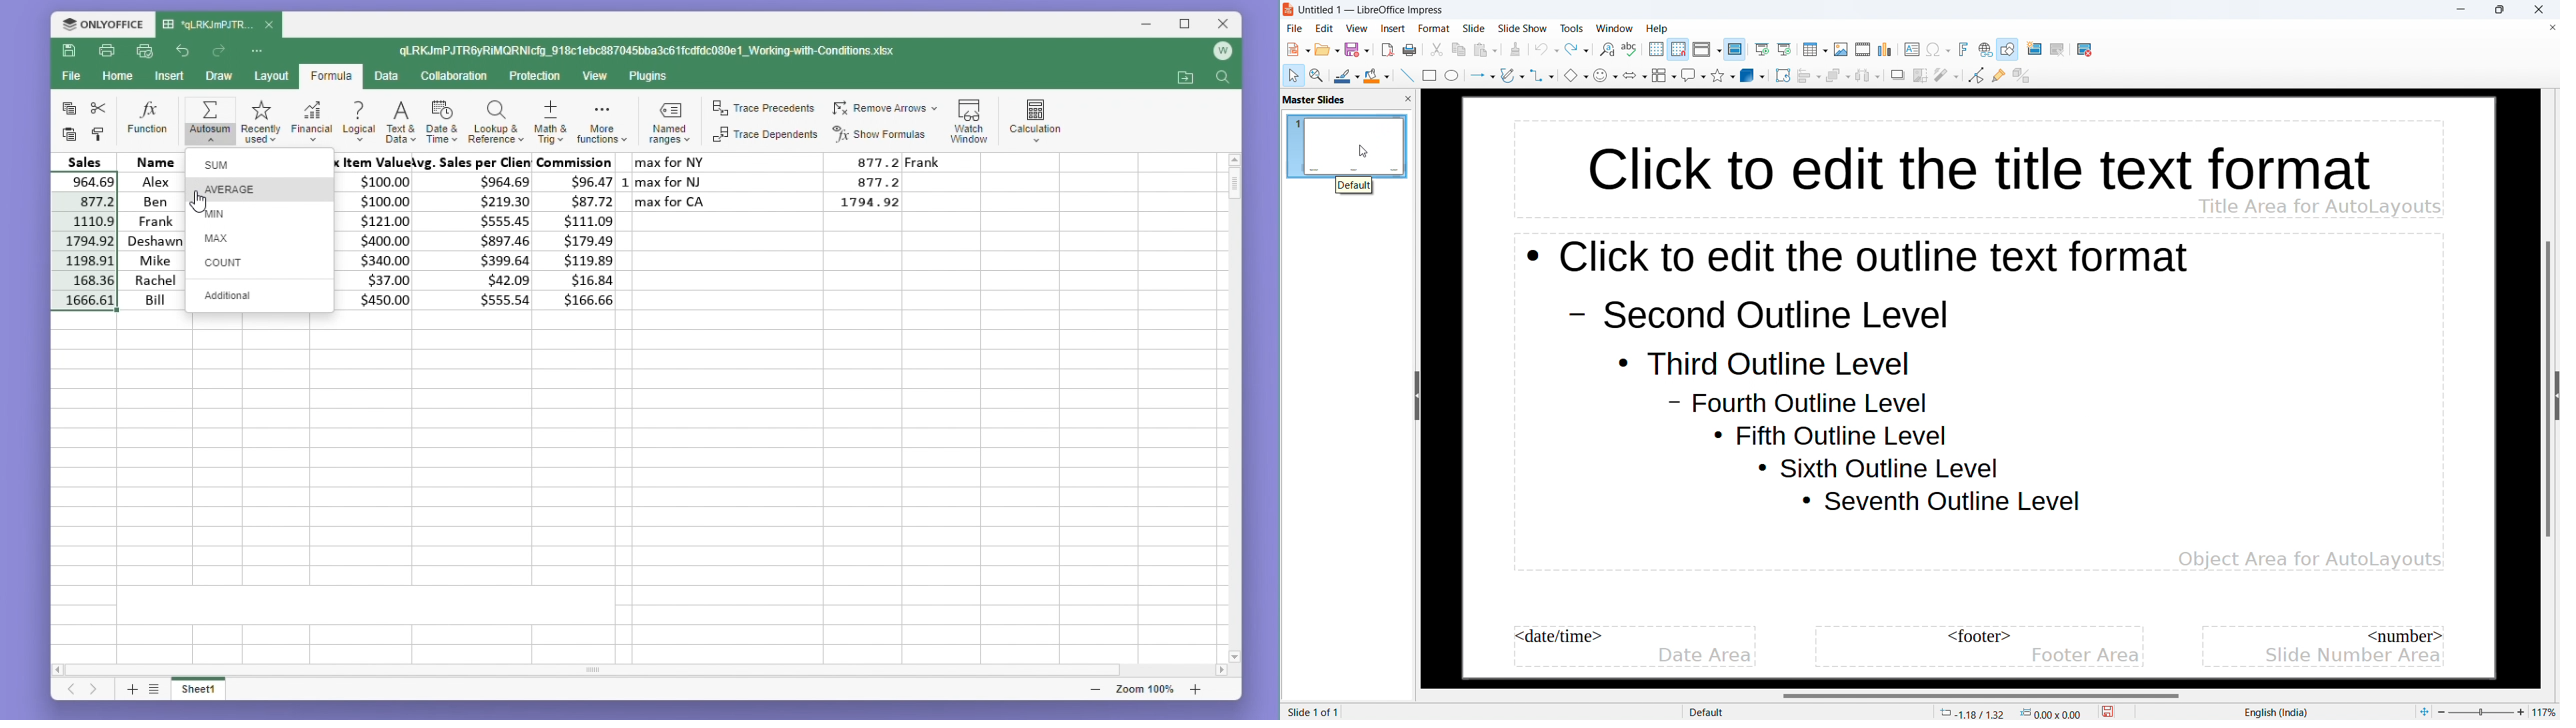  What do you see at coordinates (2556, 395) in the screenshot?
I see `expand` at bounding box center [2556, 395].